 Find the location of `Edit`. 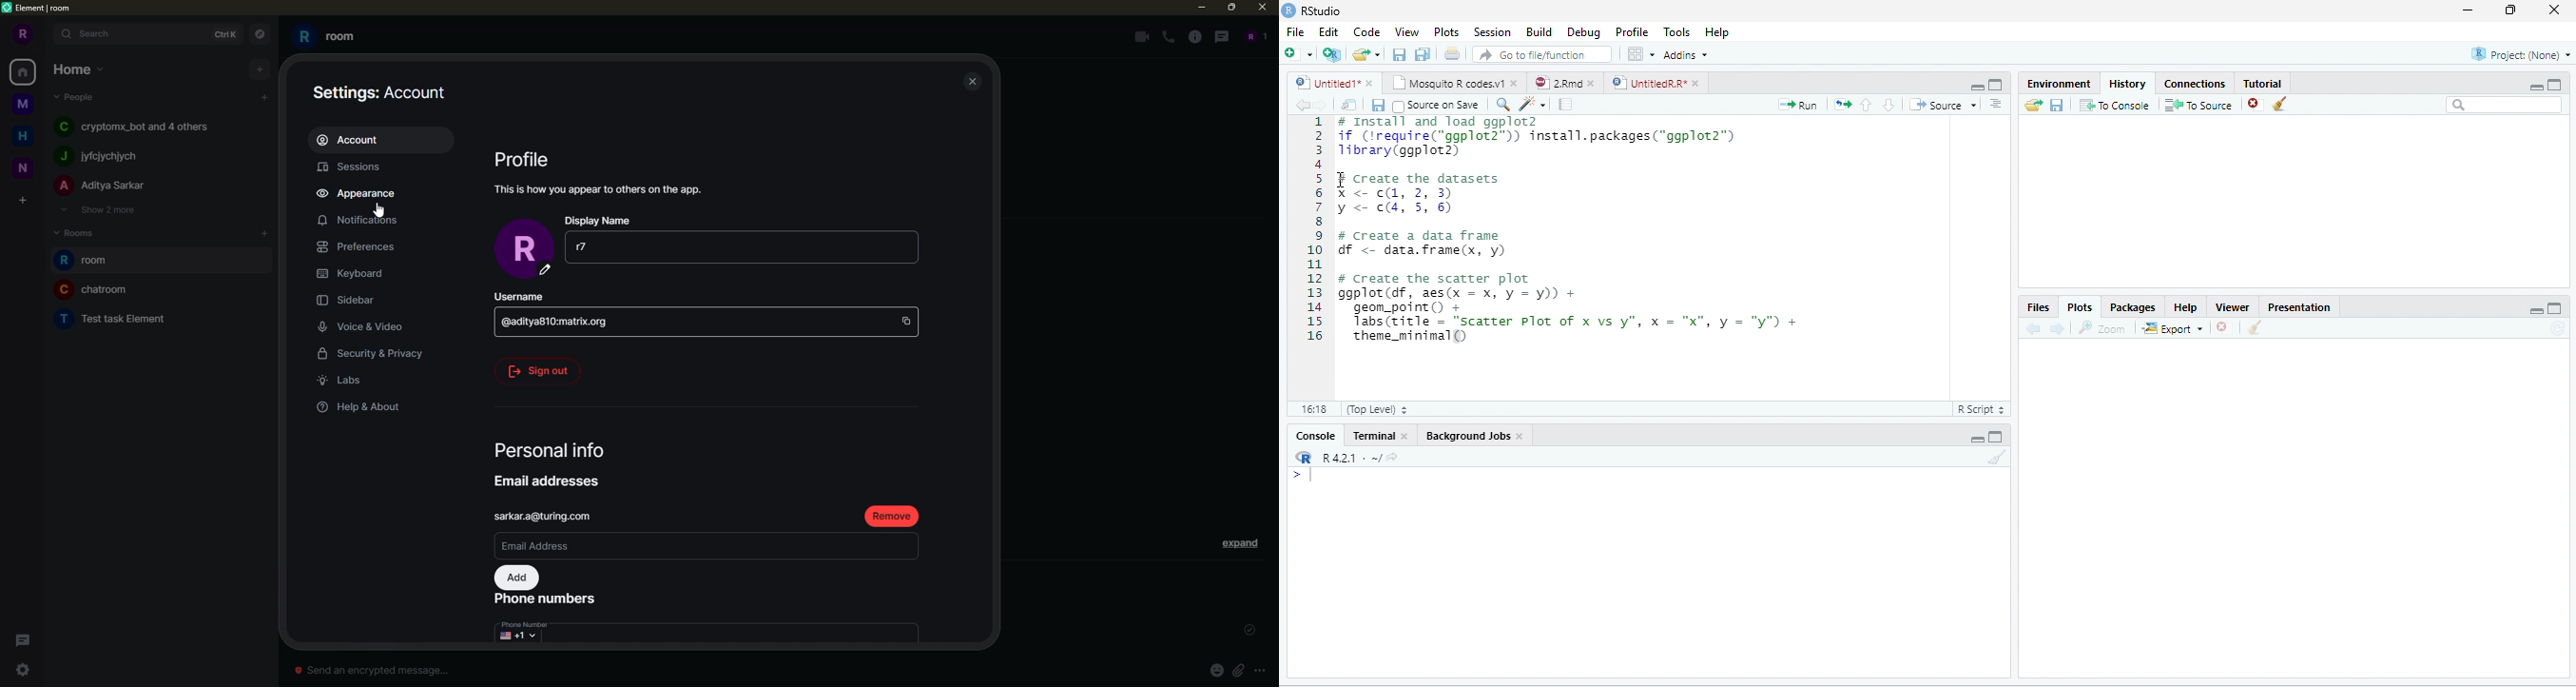

Edit is located at coordinates (1327, 31).